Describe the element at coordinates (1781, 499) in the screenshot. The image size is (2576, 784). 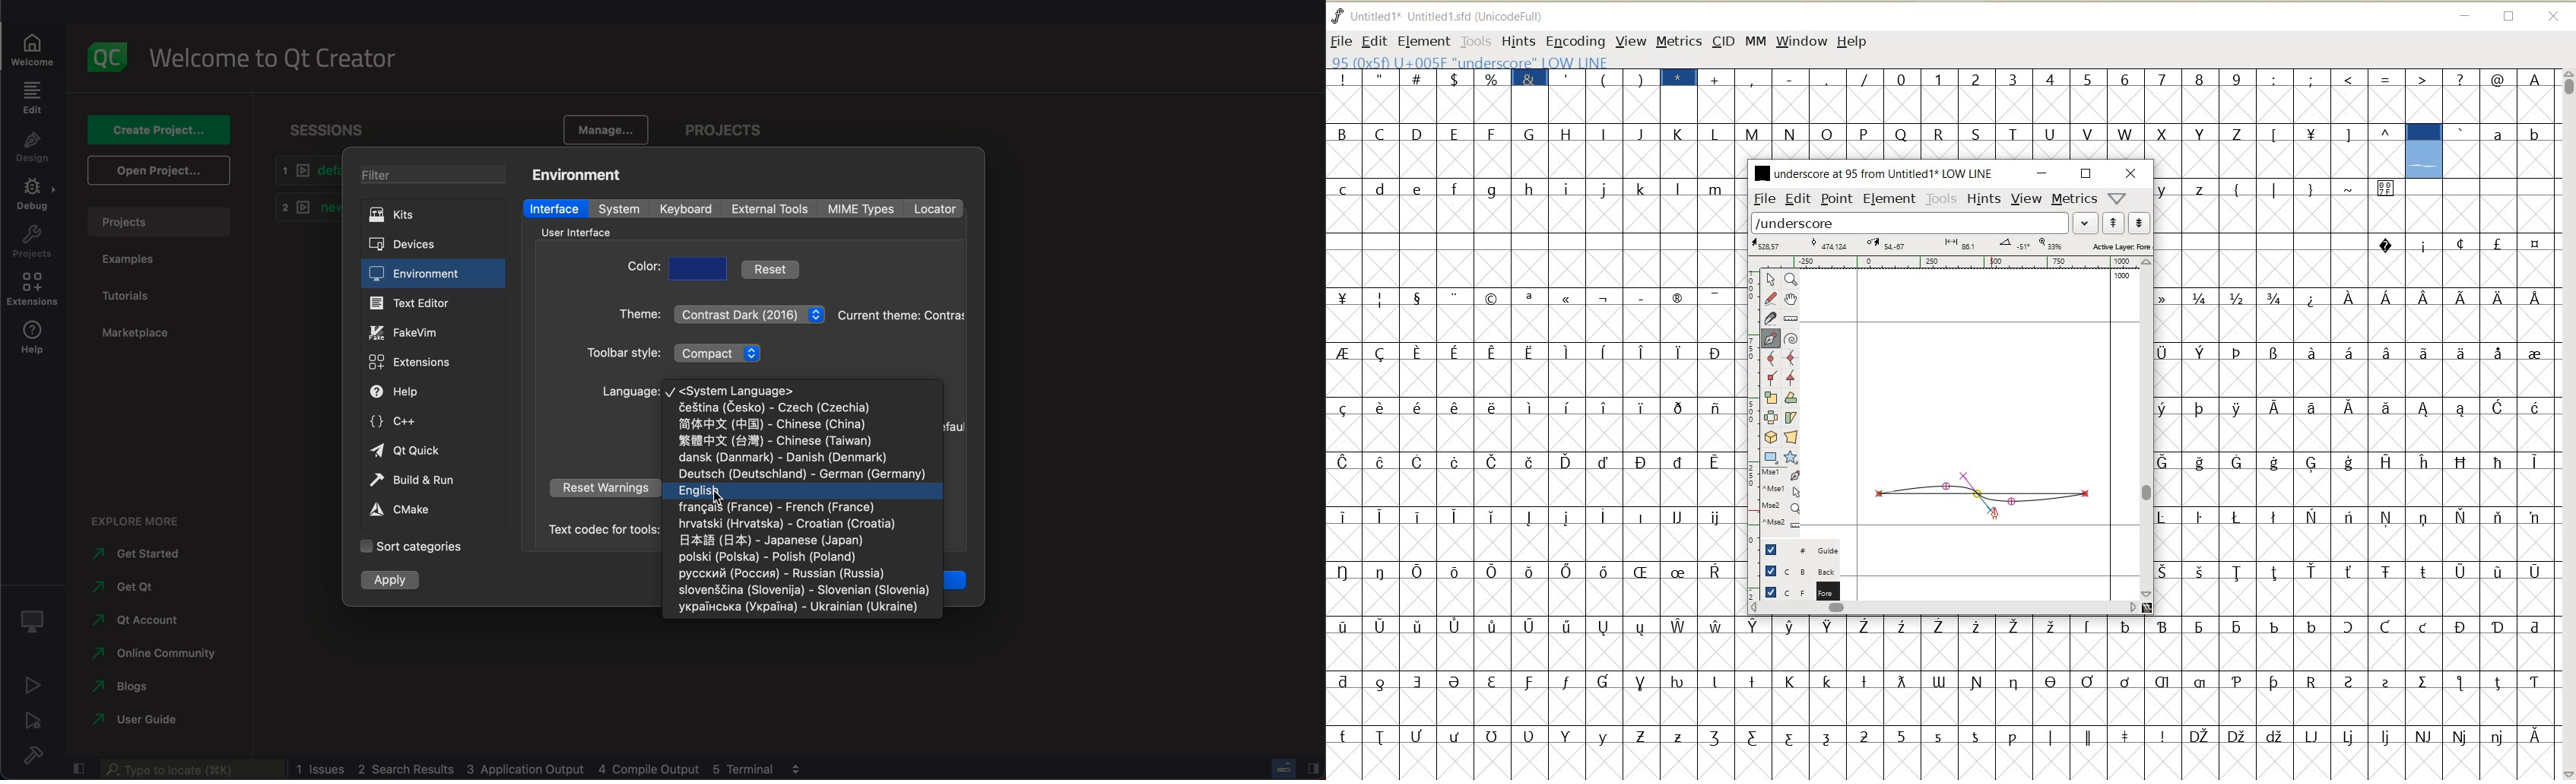
I see `cursor events on the opened outline window` at that location.